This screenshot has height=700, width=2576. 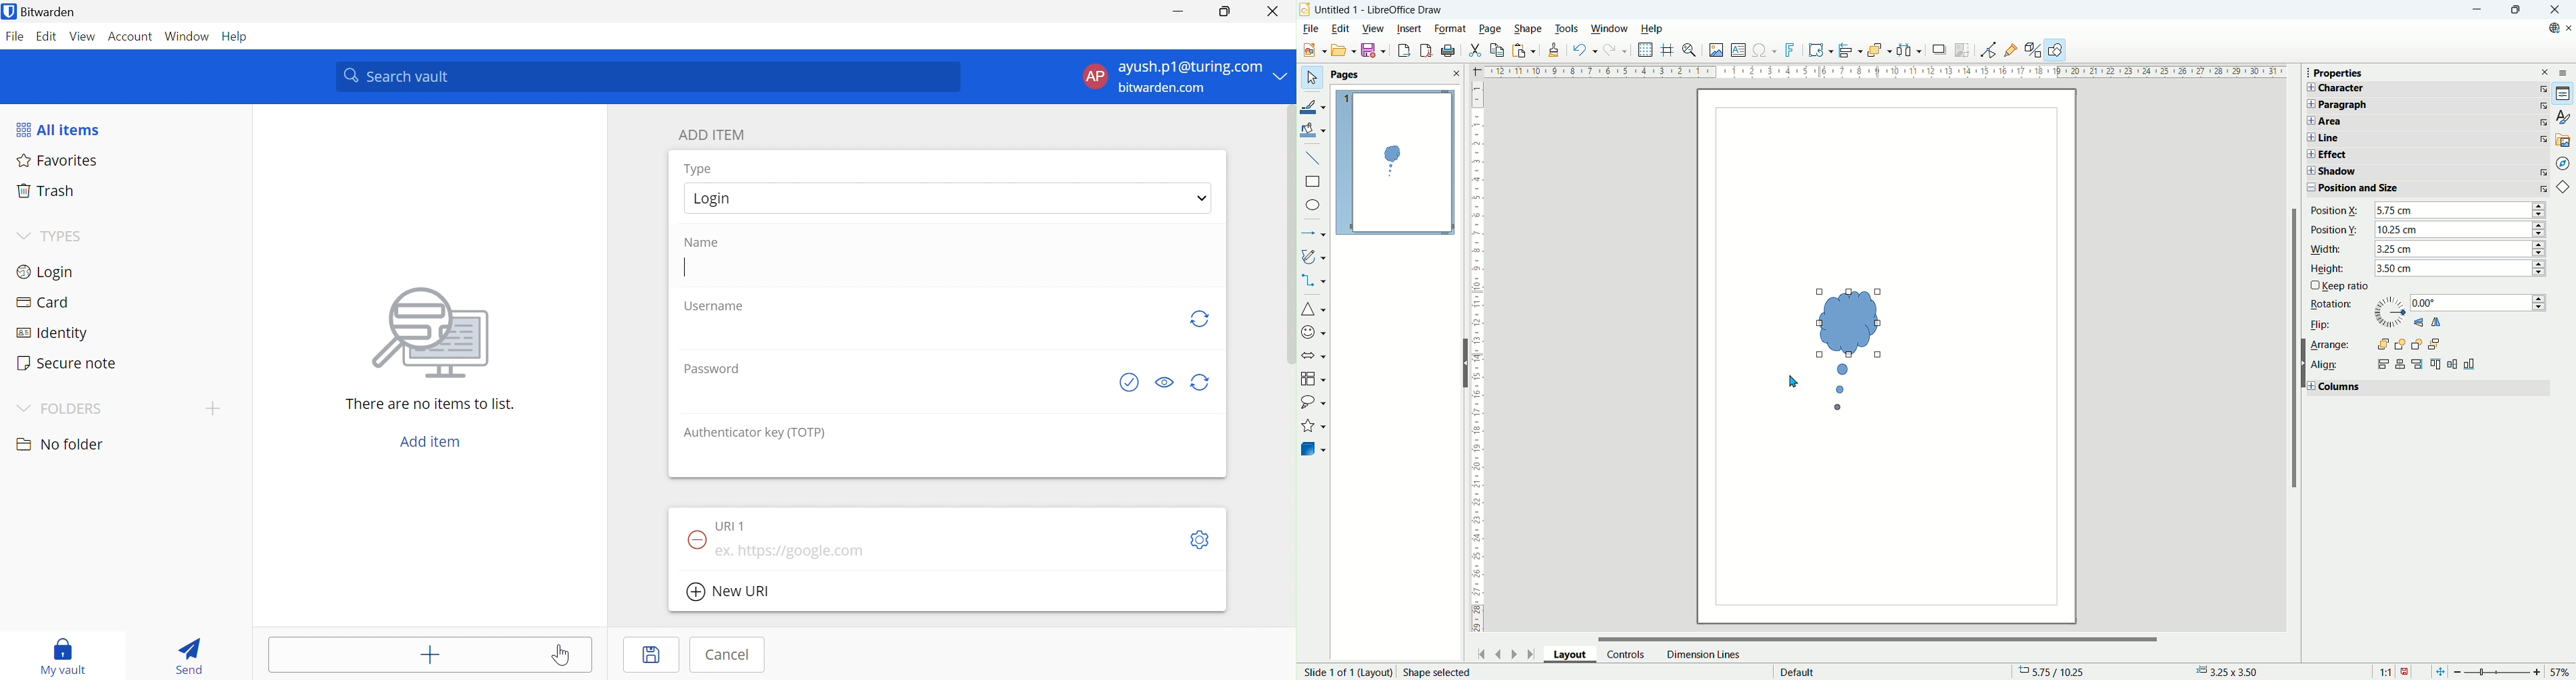 I want to click on Typing cursor, so click(x=685, y=268).